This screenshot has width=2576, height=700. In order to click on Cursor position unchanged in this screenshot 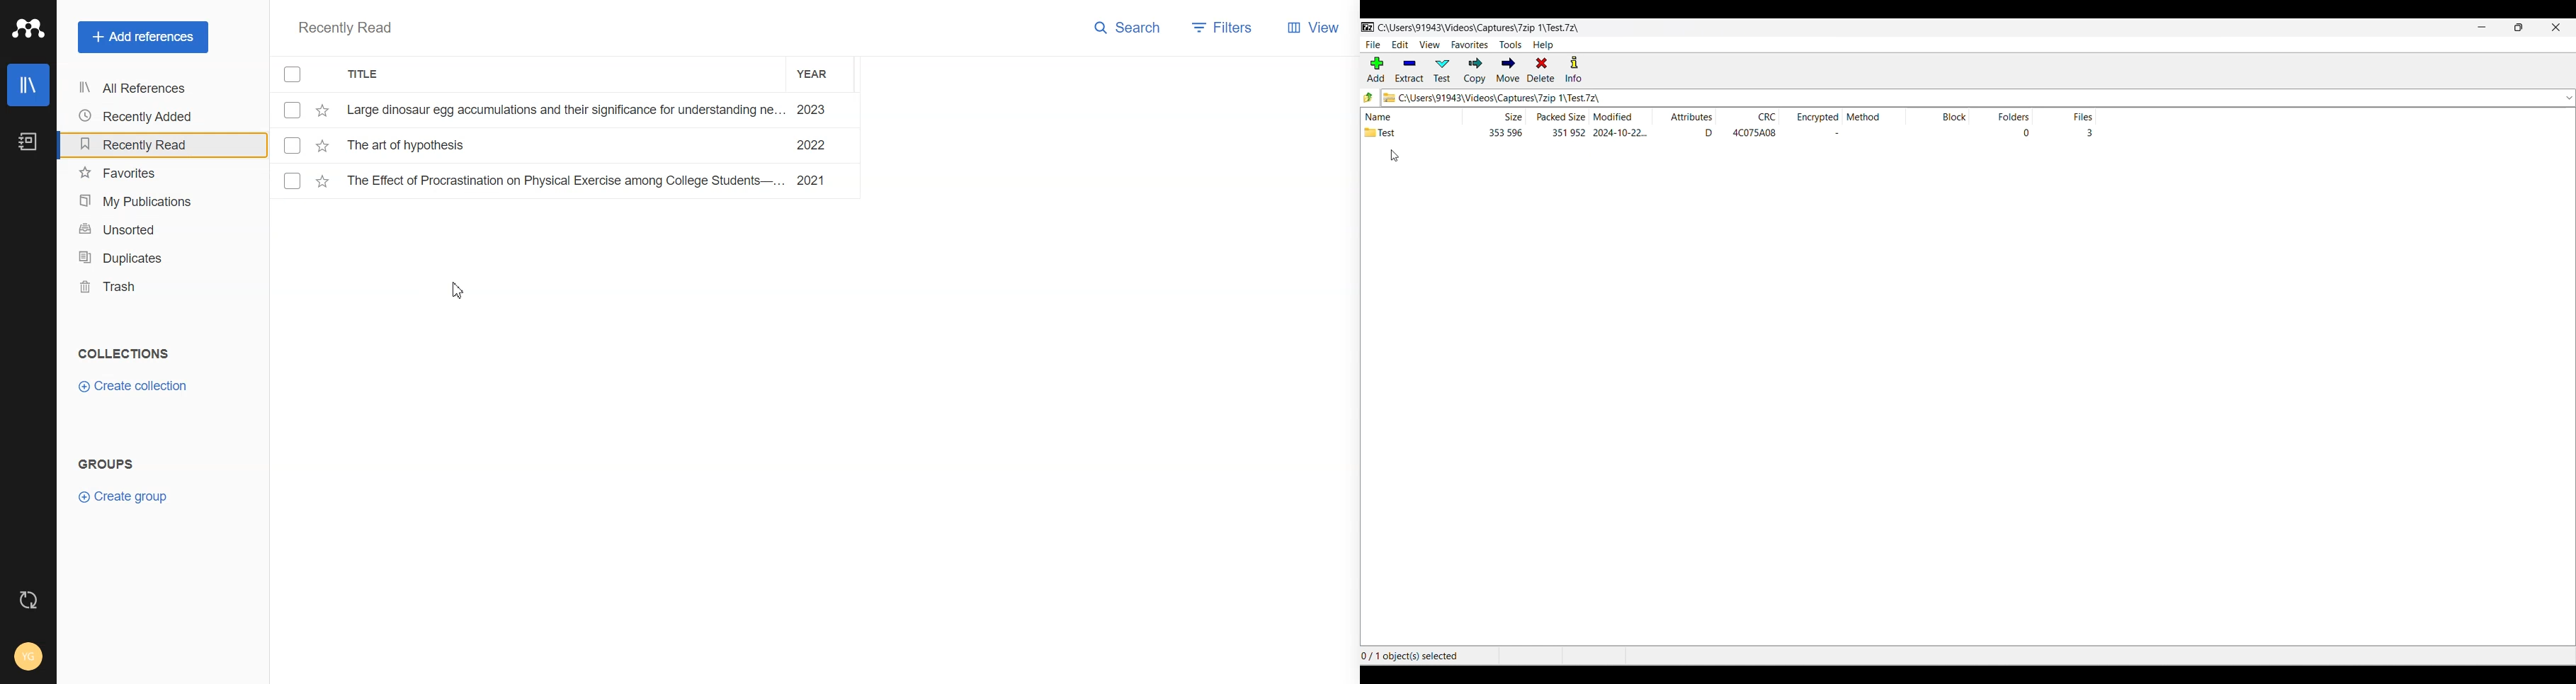, I will do `click(1394, 156)`.